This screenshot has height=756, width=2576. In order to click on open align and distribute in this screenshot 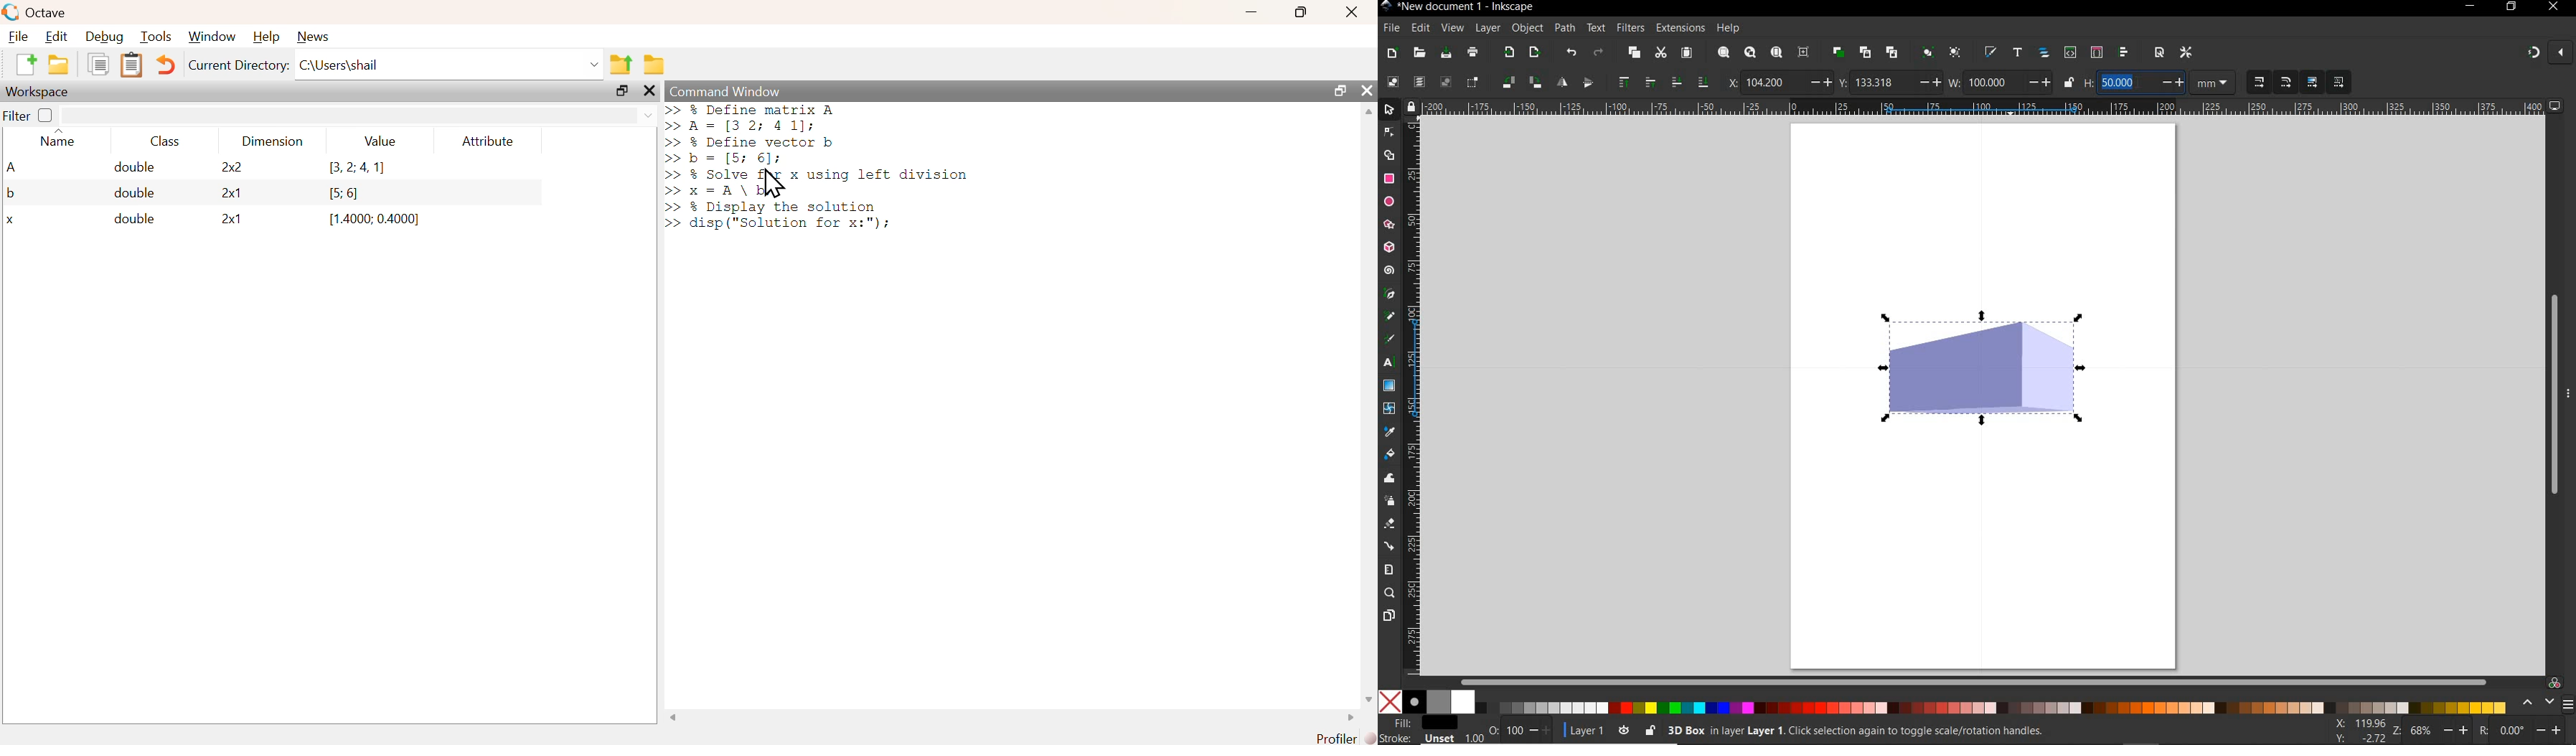, I will do `click(2124, 52)`.